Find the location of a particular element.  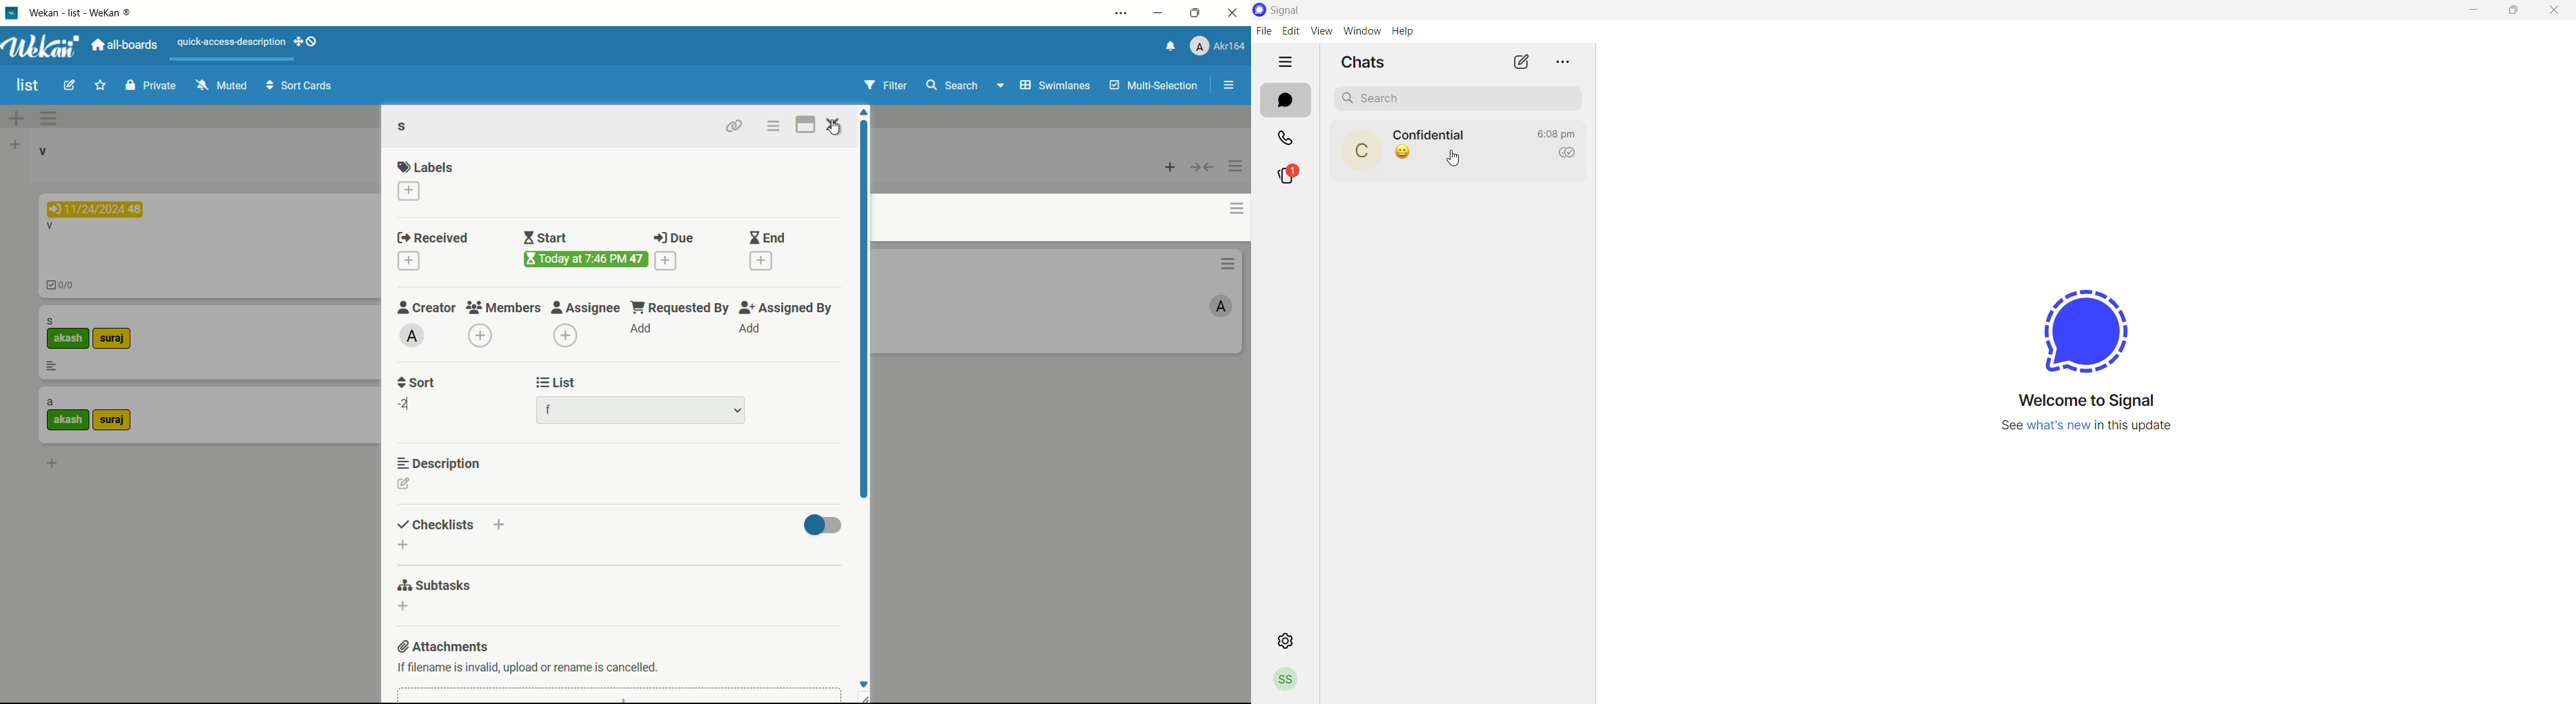

edit is located at coordinates (1290, 29).